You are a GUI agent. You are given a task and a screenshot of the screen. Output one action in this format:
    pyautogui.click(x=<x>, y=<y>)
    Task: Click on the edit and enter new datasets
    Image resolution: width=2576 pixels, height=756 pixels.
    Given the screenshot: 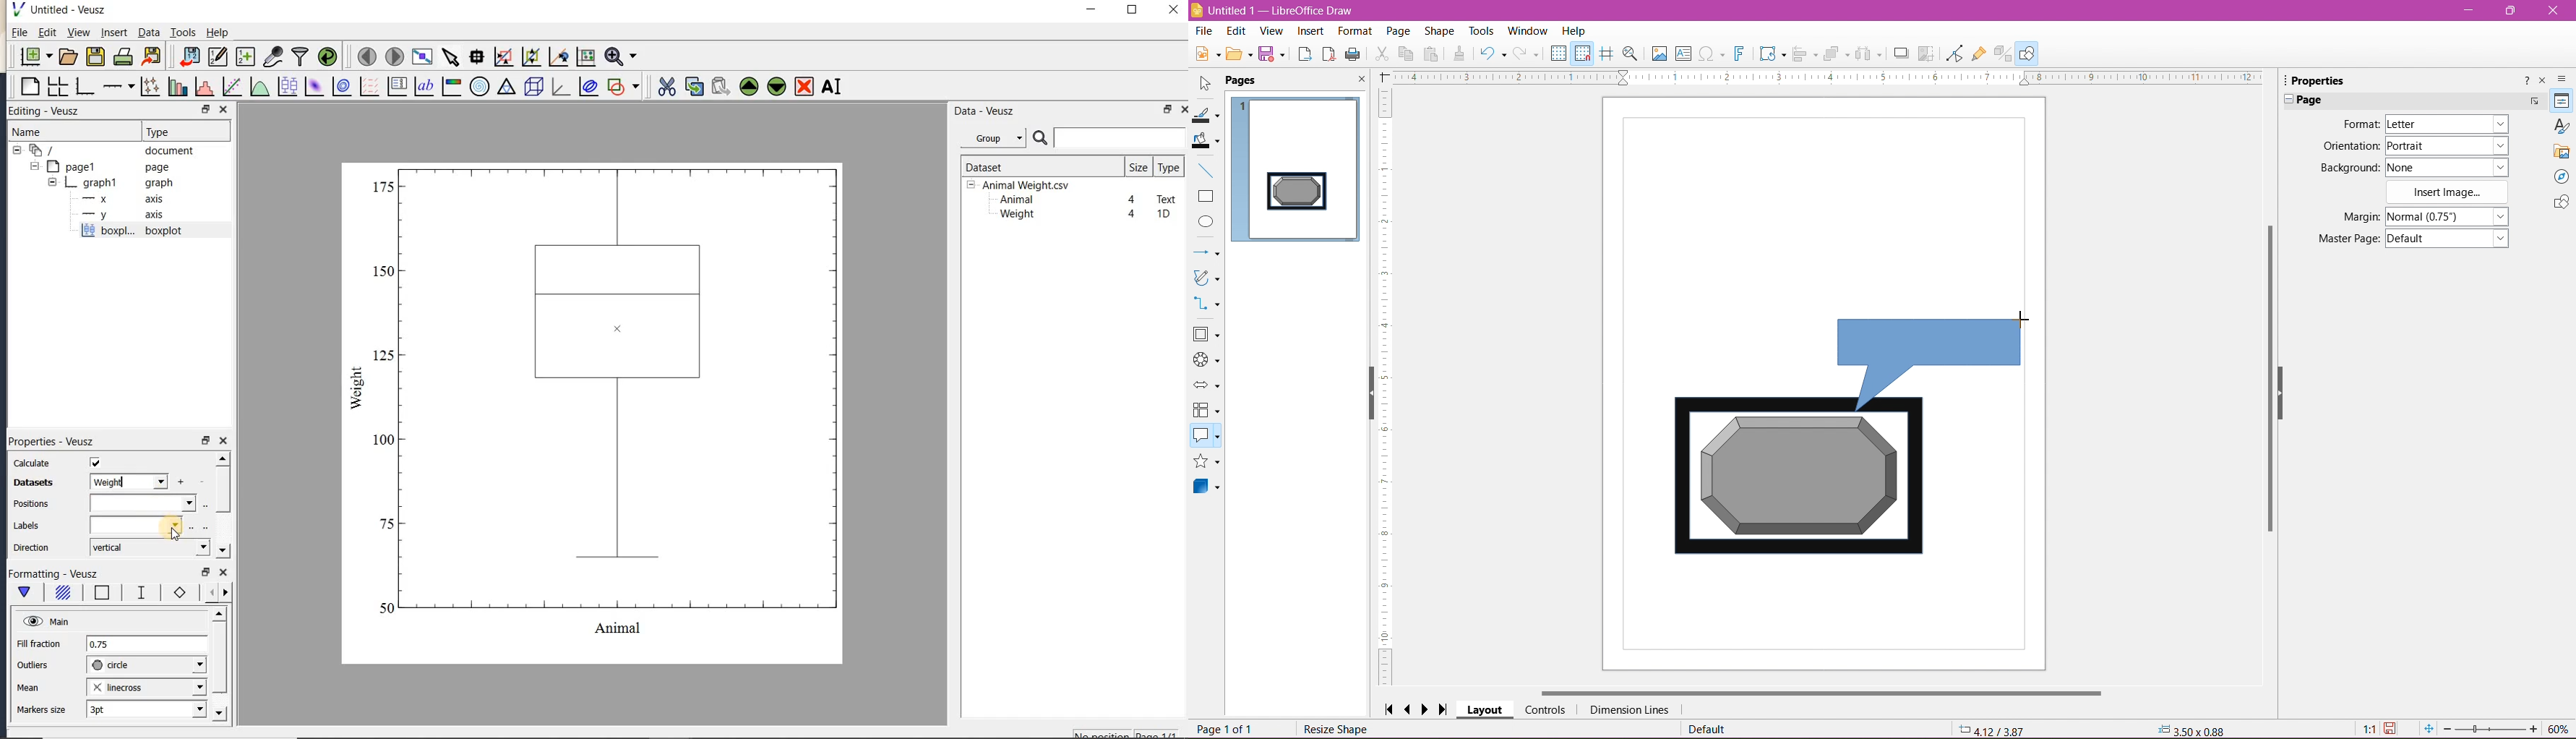 What is the action you would take?
    pyautogui.click(x=217, y=57)
    